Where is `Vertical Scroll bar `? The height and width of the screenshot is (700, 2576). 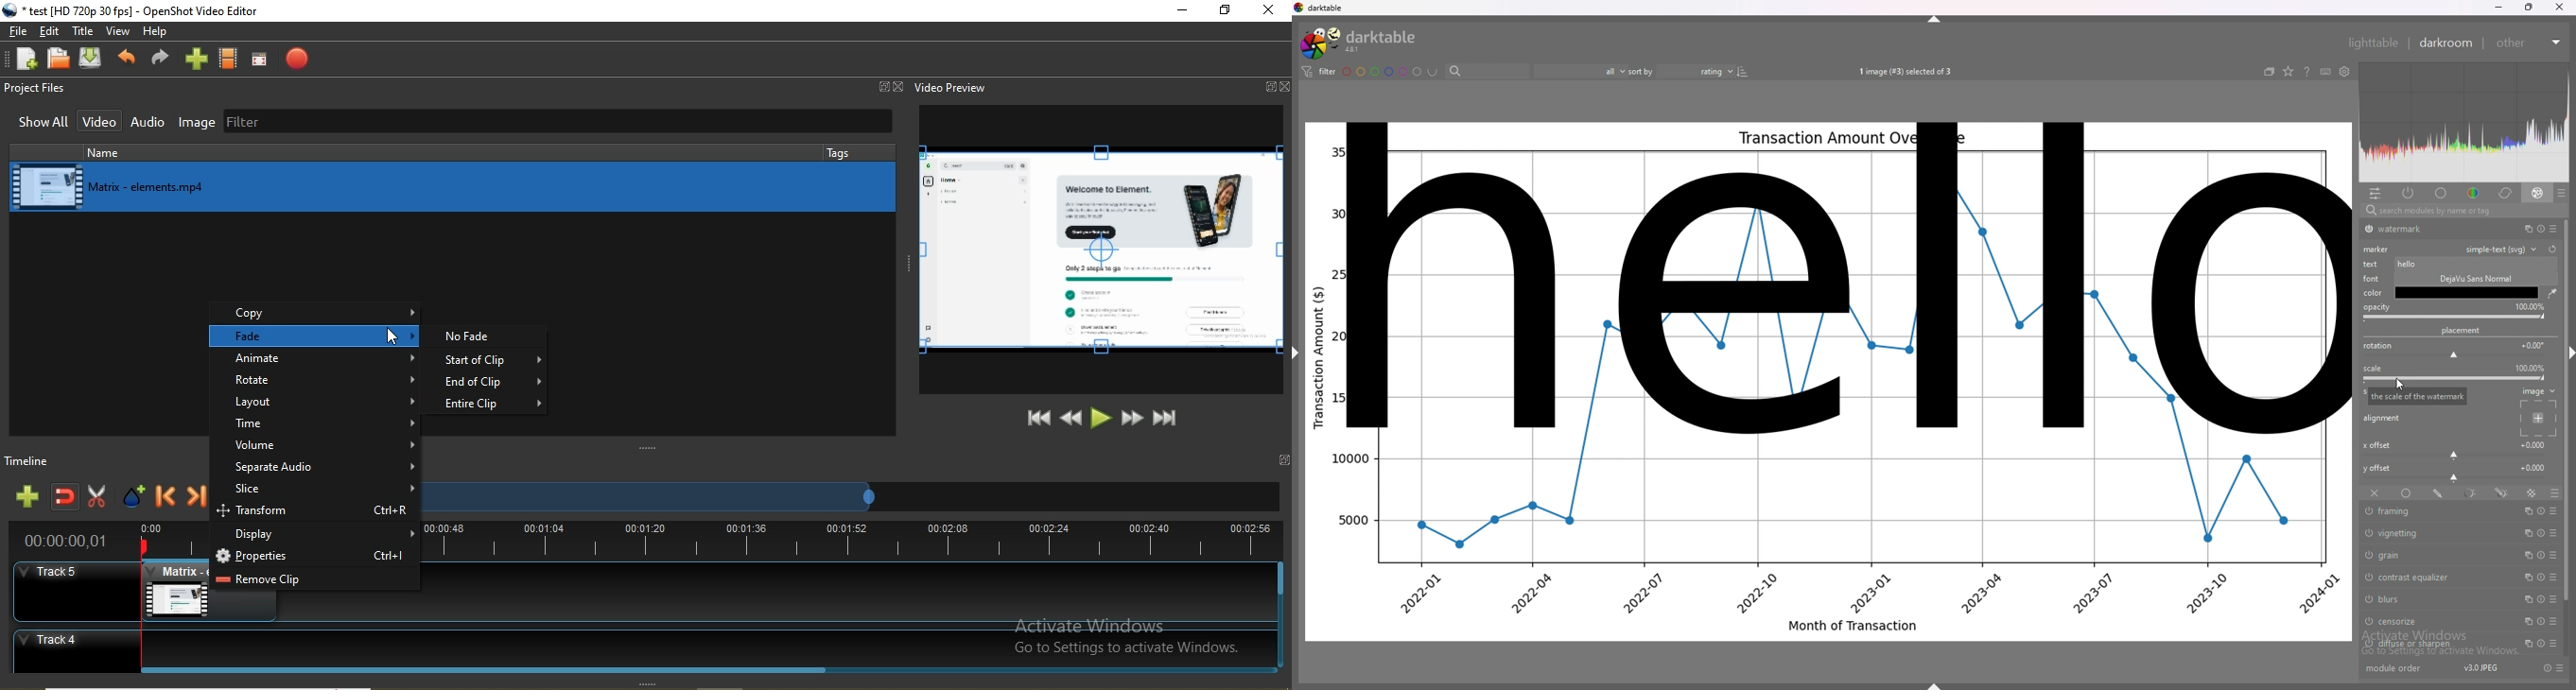 Vertical Scroll bar  is located at coordinates (1283, 616).